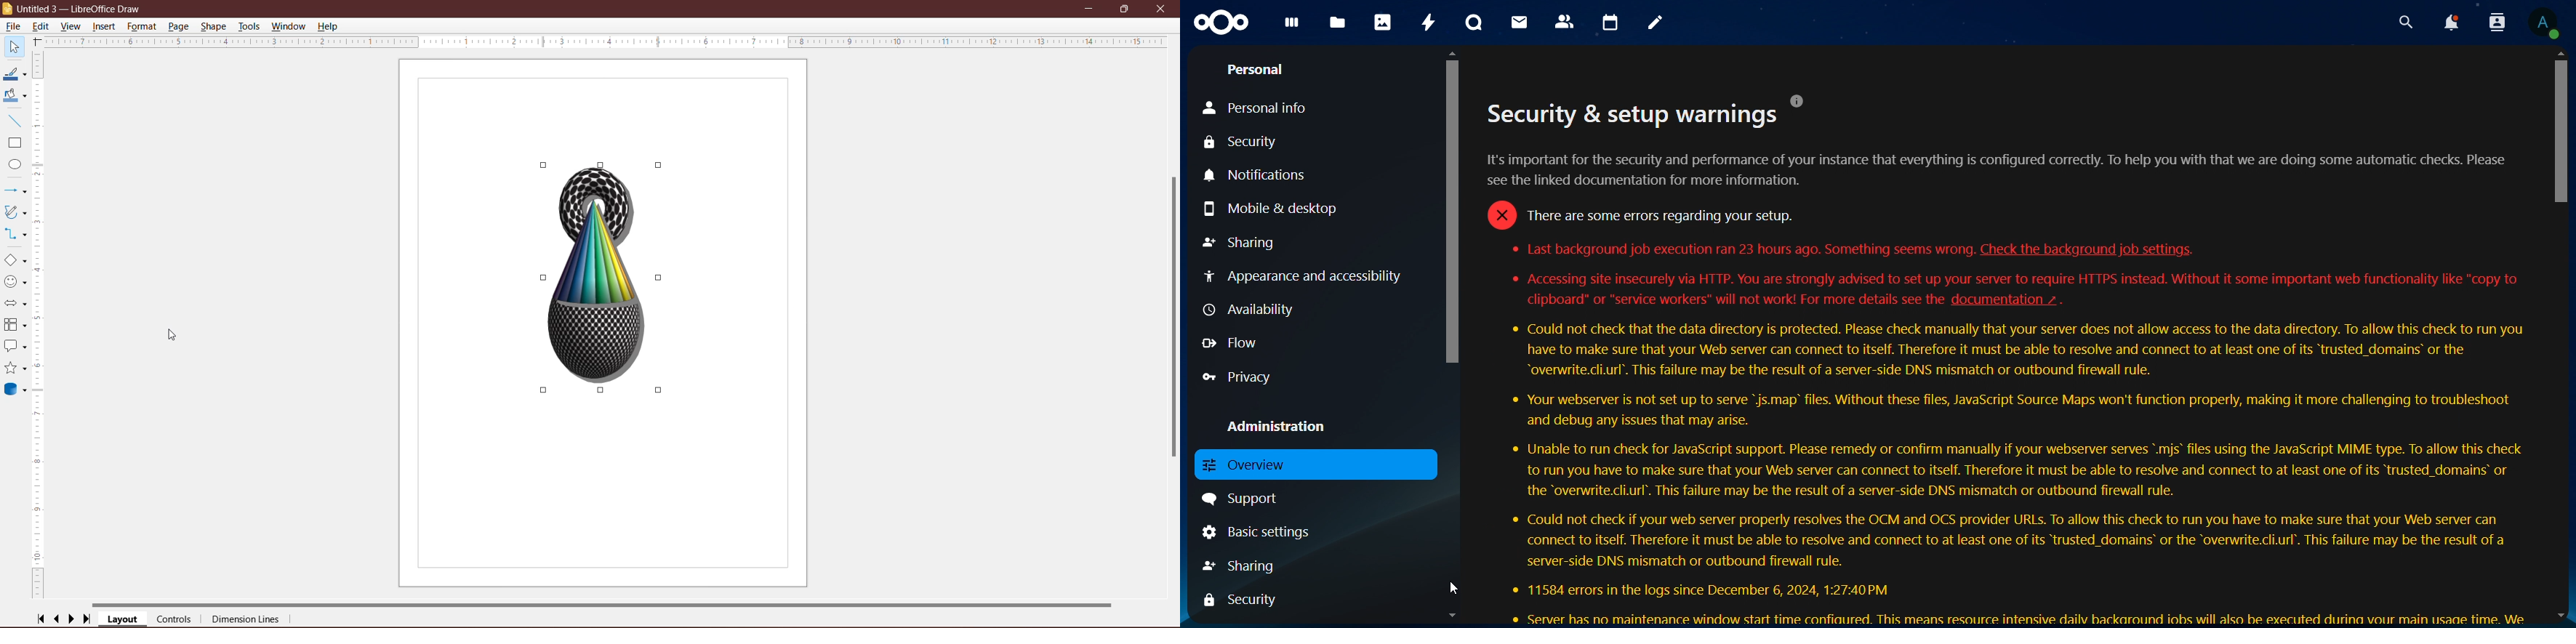 This screenshot has height=644, width=2576. What do you see at coordinates (15, 303) in the screenshot?
I see `Block Arrows` at bounding box center [15, 303].